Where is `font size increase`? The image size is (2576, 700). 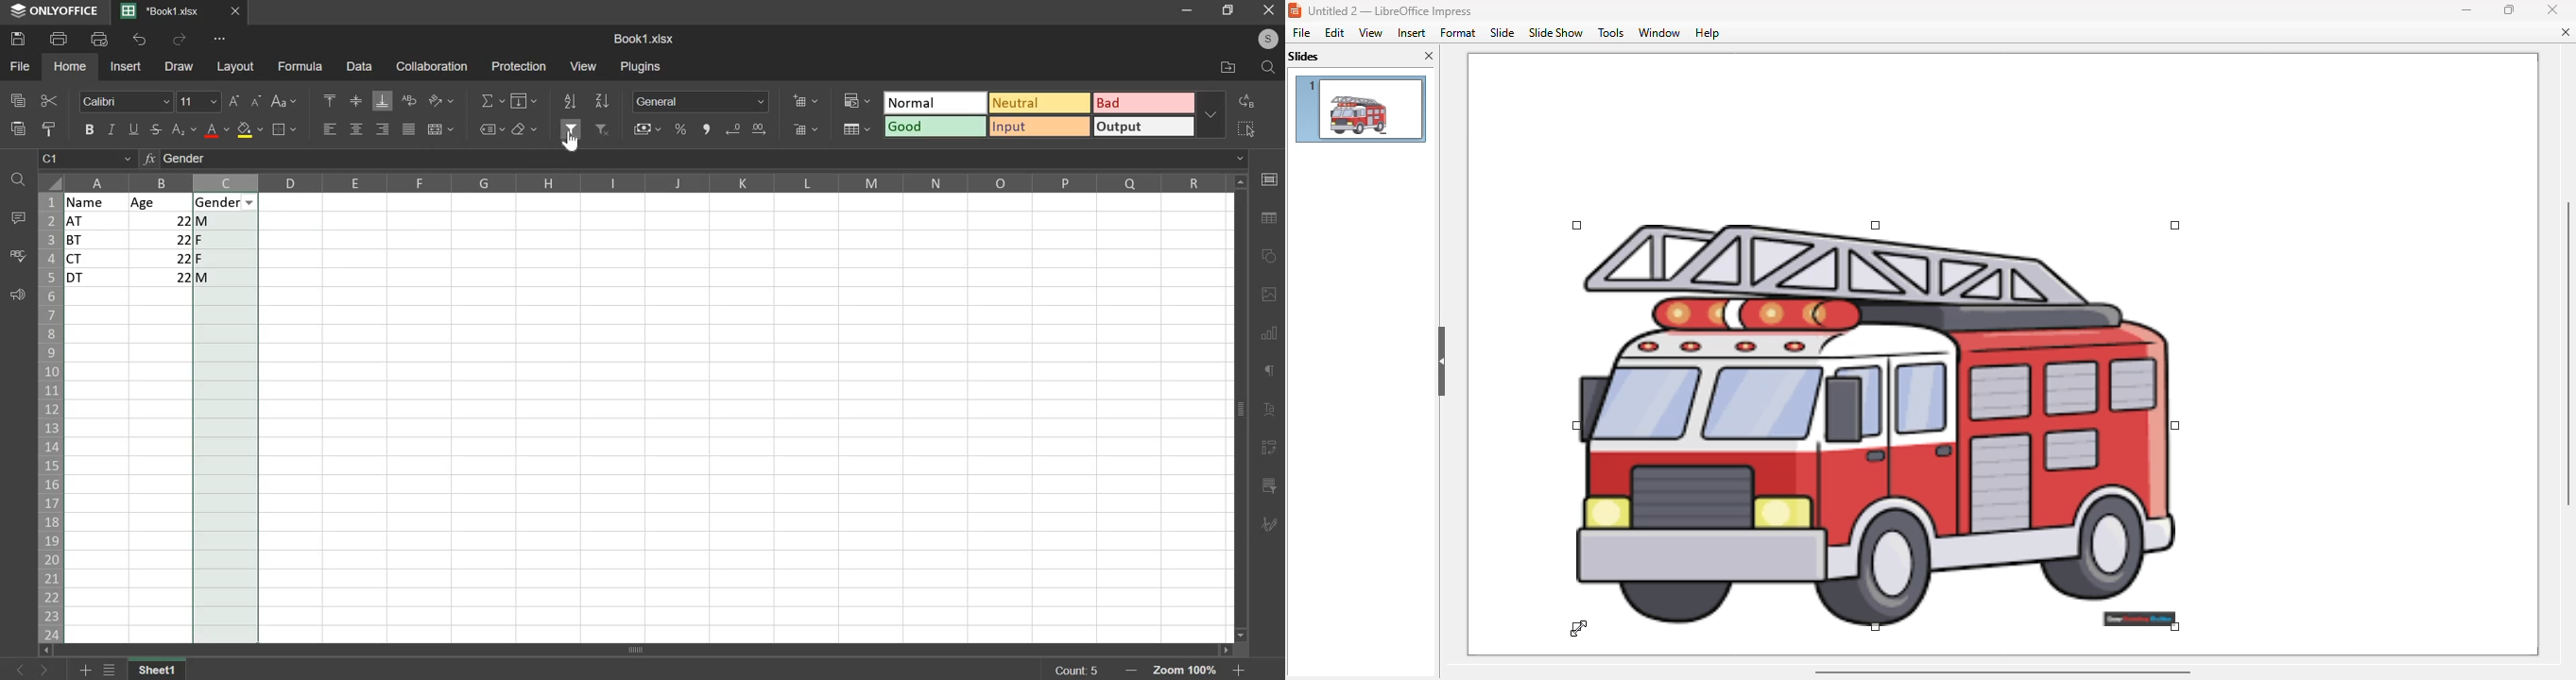
font size increase is located at coordinates (234, 101).